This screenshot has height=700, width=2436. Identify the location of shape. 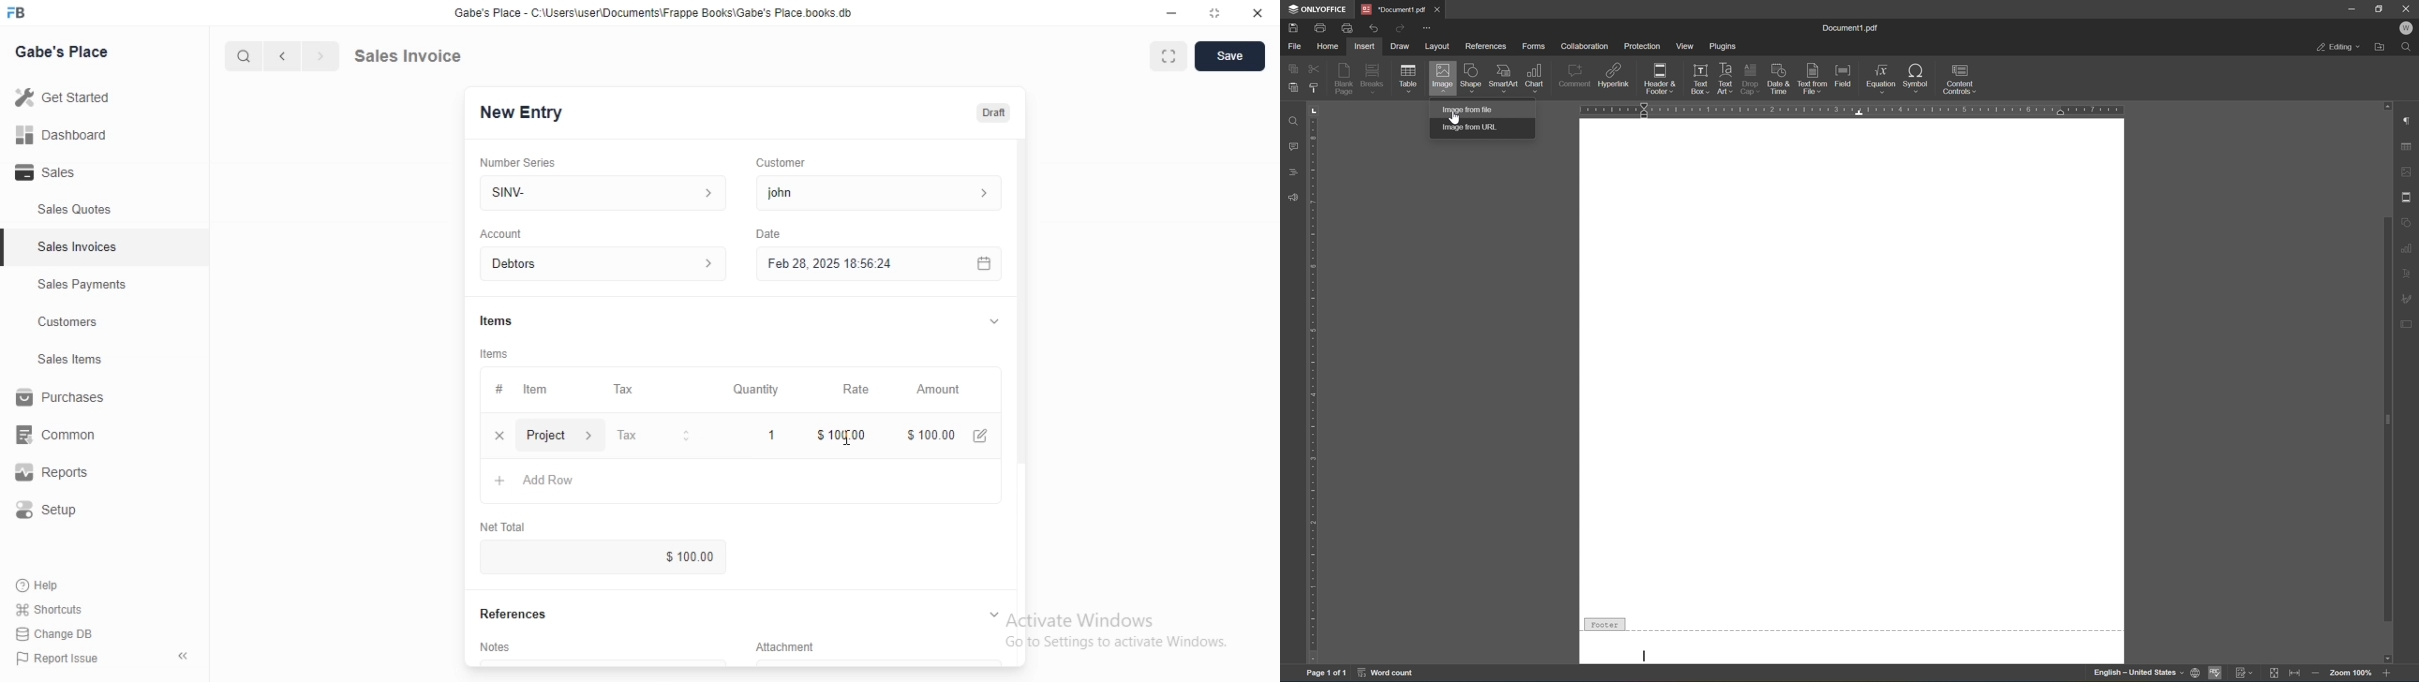
(1471, 78).